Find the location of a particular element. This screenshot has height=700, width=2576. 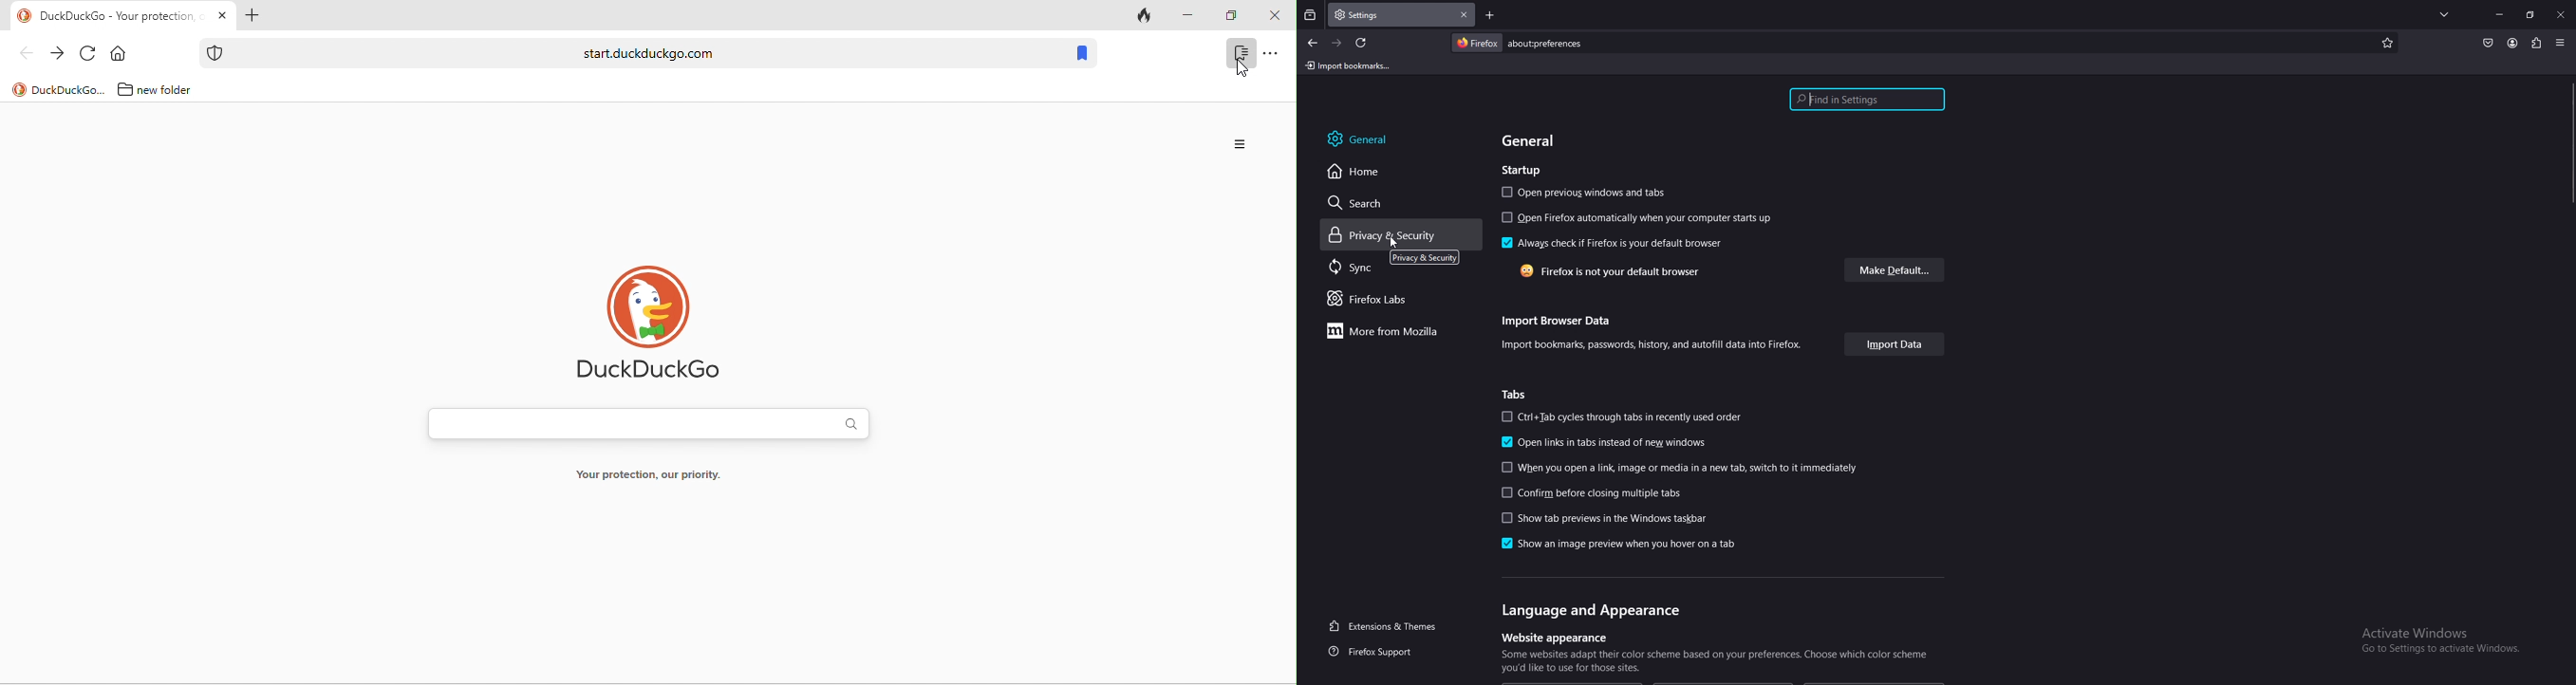

more from mozilla is located at coordinates (1390, 333).